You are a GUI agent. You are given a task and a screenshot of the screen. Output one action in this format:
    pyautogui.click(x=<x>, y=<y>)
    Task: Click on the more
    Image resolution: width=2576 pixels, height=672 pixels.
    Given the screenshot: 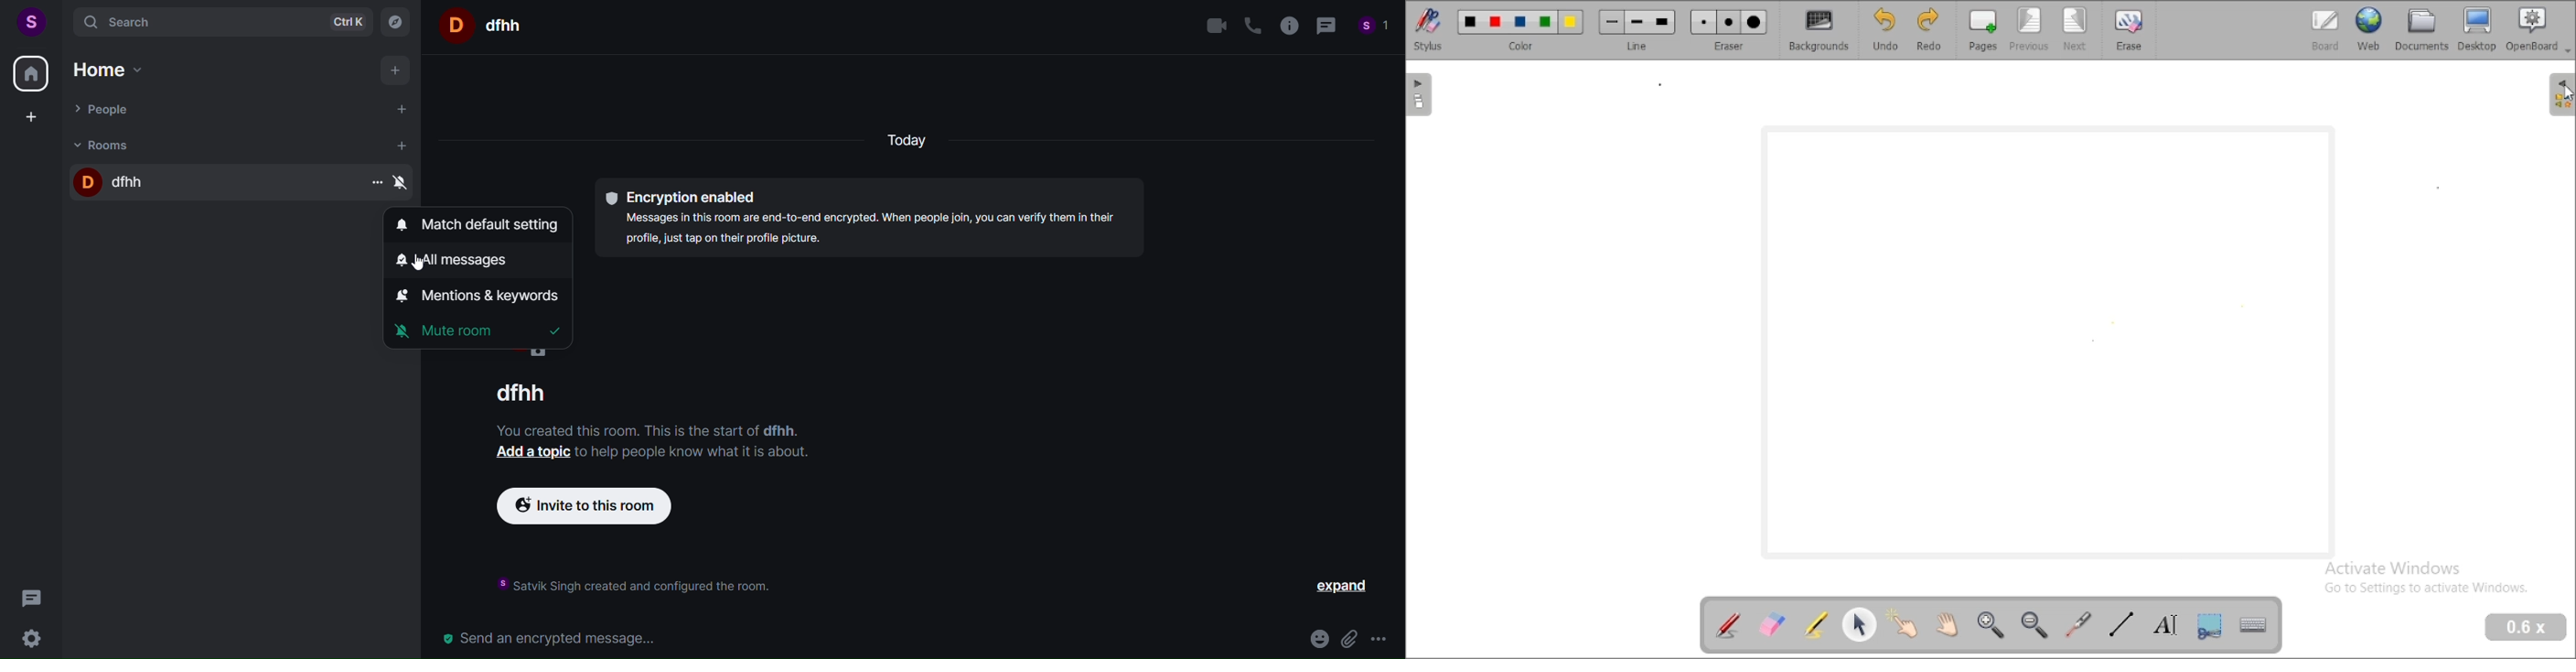 What is the action you would take?
    pyautogui.click(x=1380, y=638)
    